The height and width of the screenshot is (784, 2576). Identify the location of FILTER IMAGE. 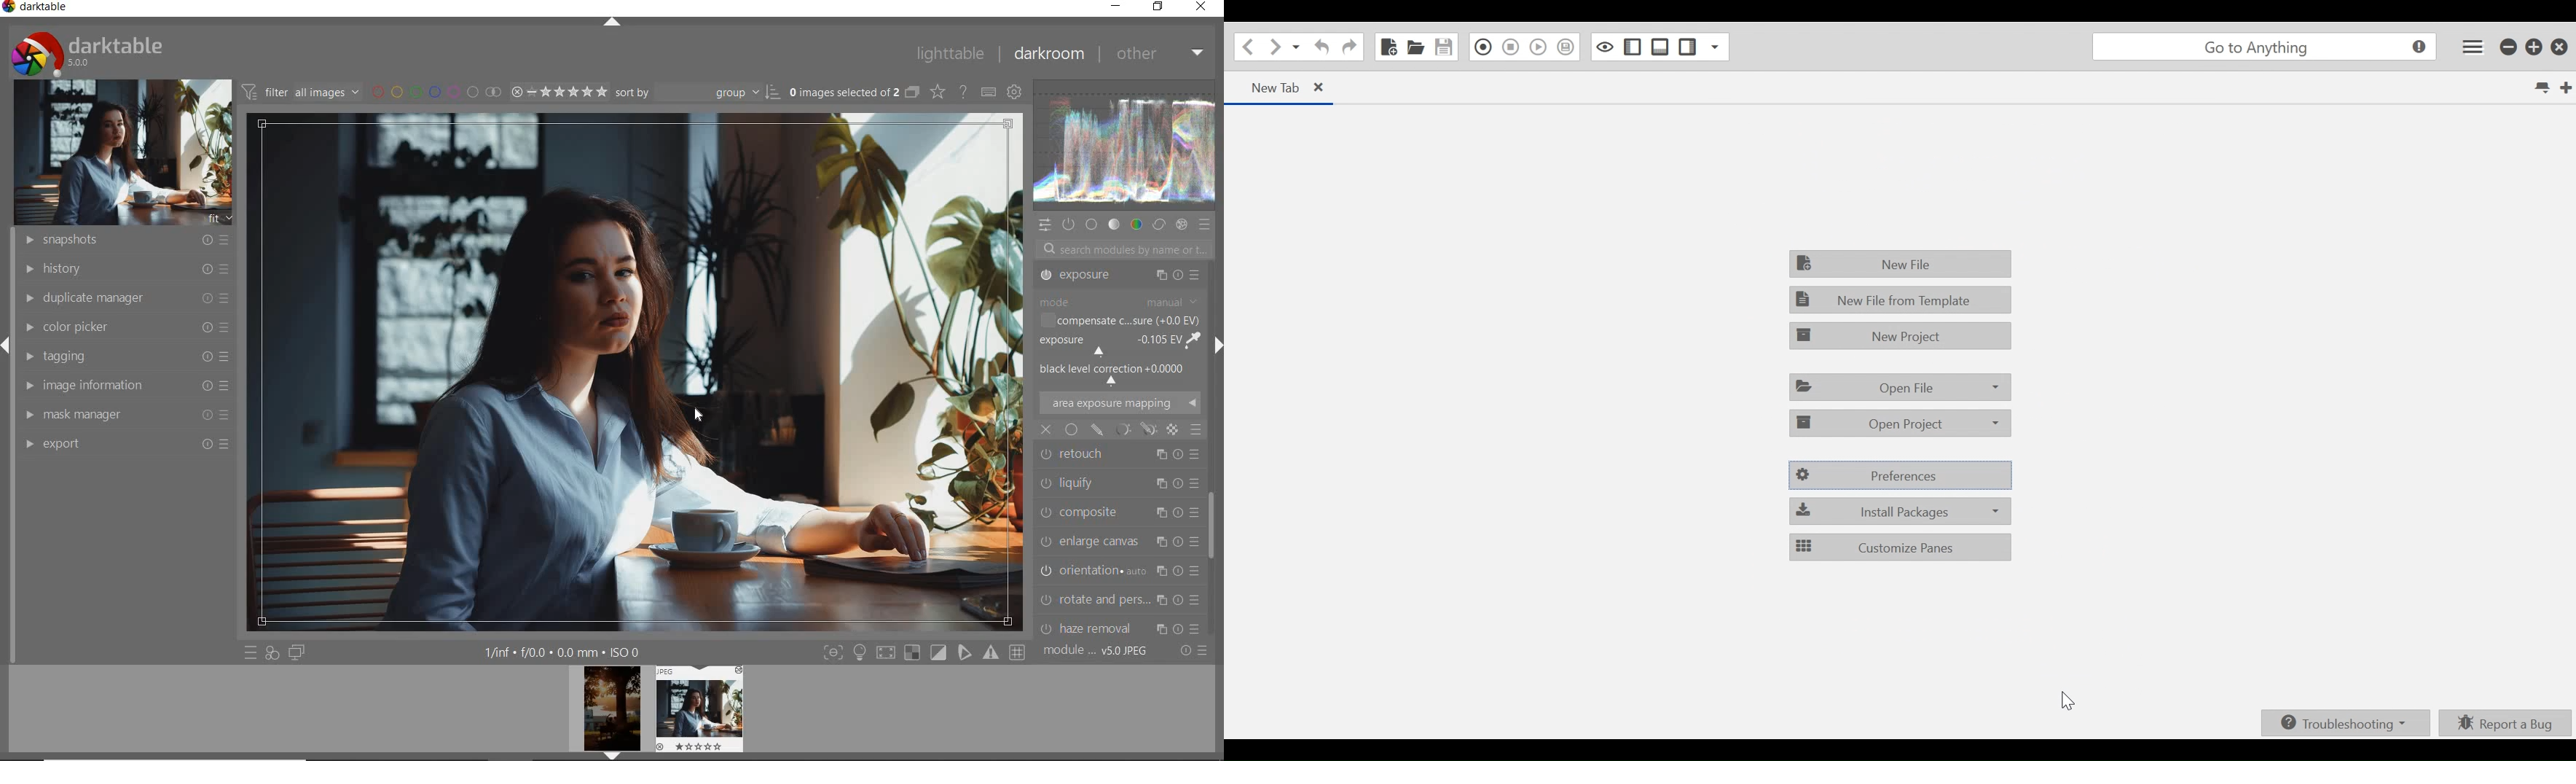
(297, 92).